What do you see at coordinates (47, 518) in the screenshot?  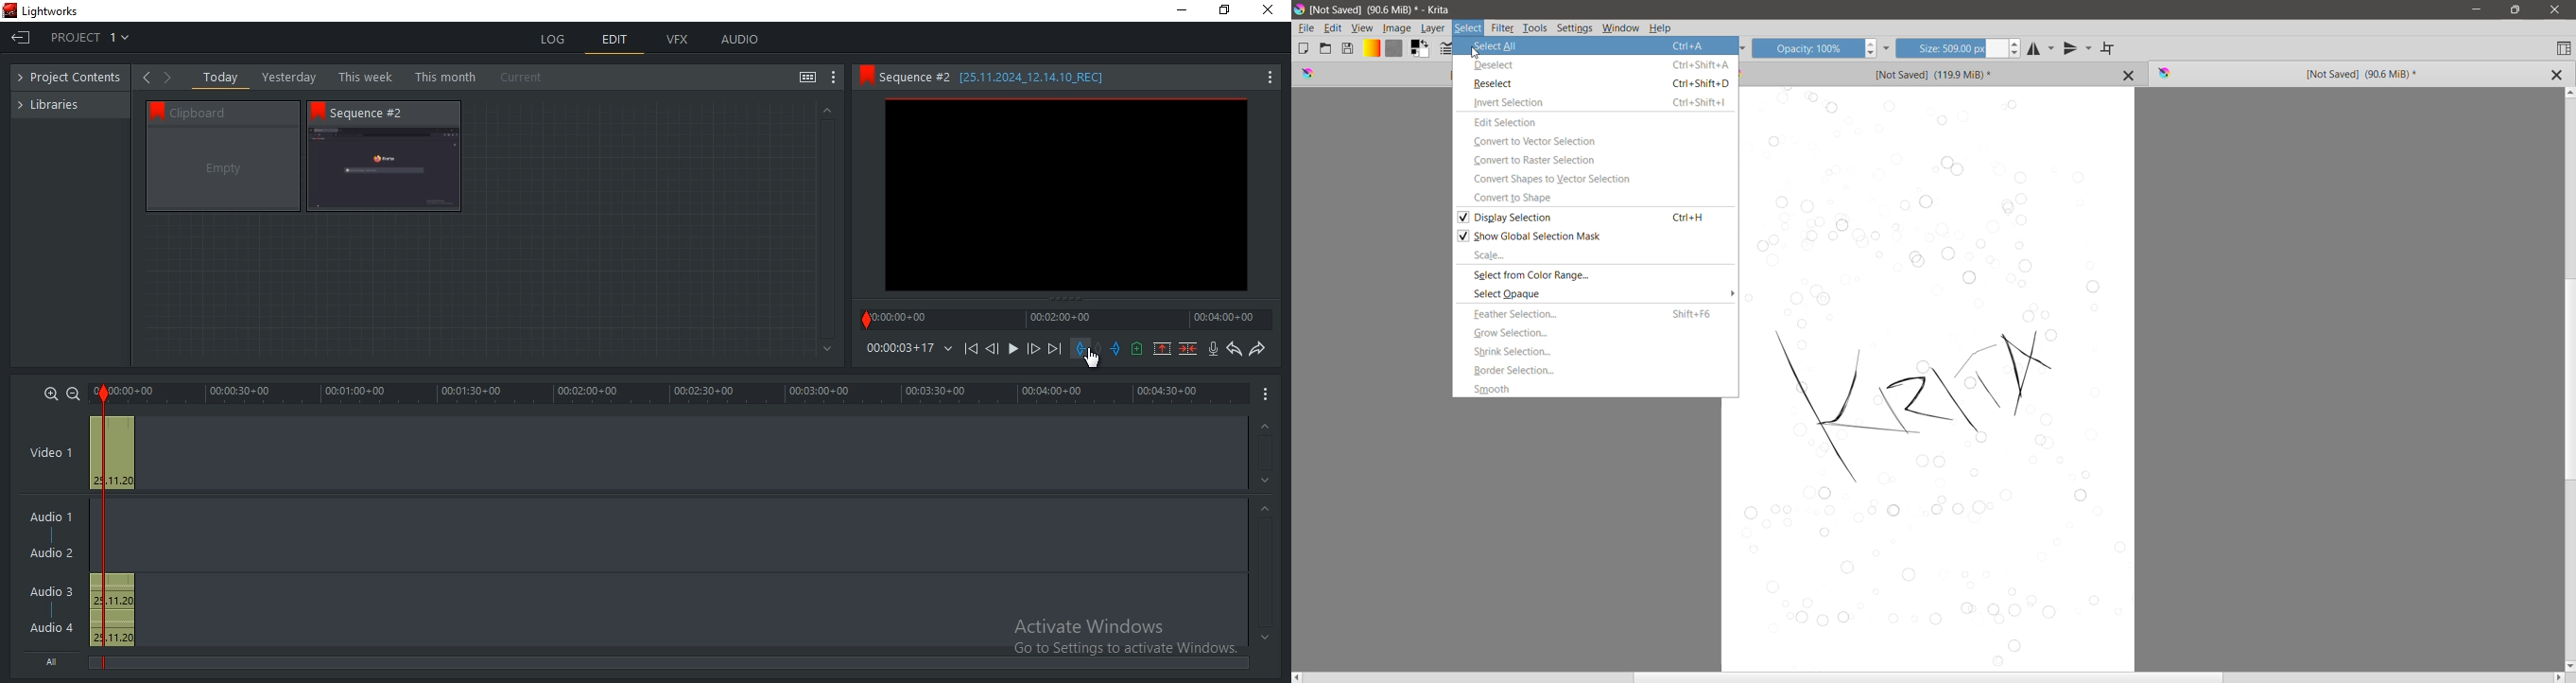 I see `Audio 1` at bounding box center [47, 518].